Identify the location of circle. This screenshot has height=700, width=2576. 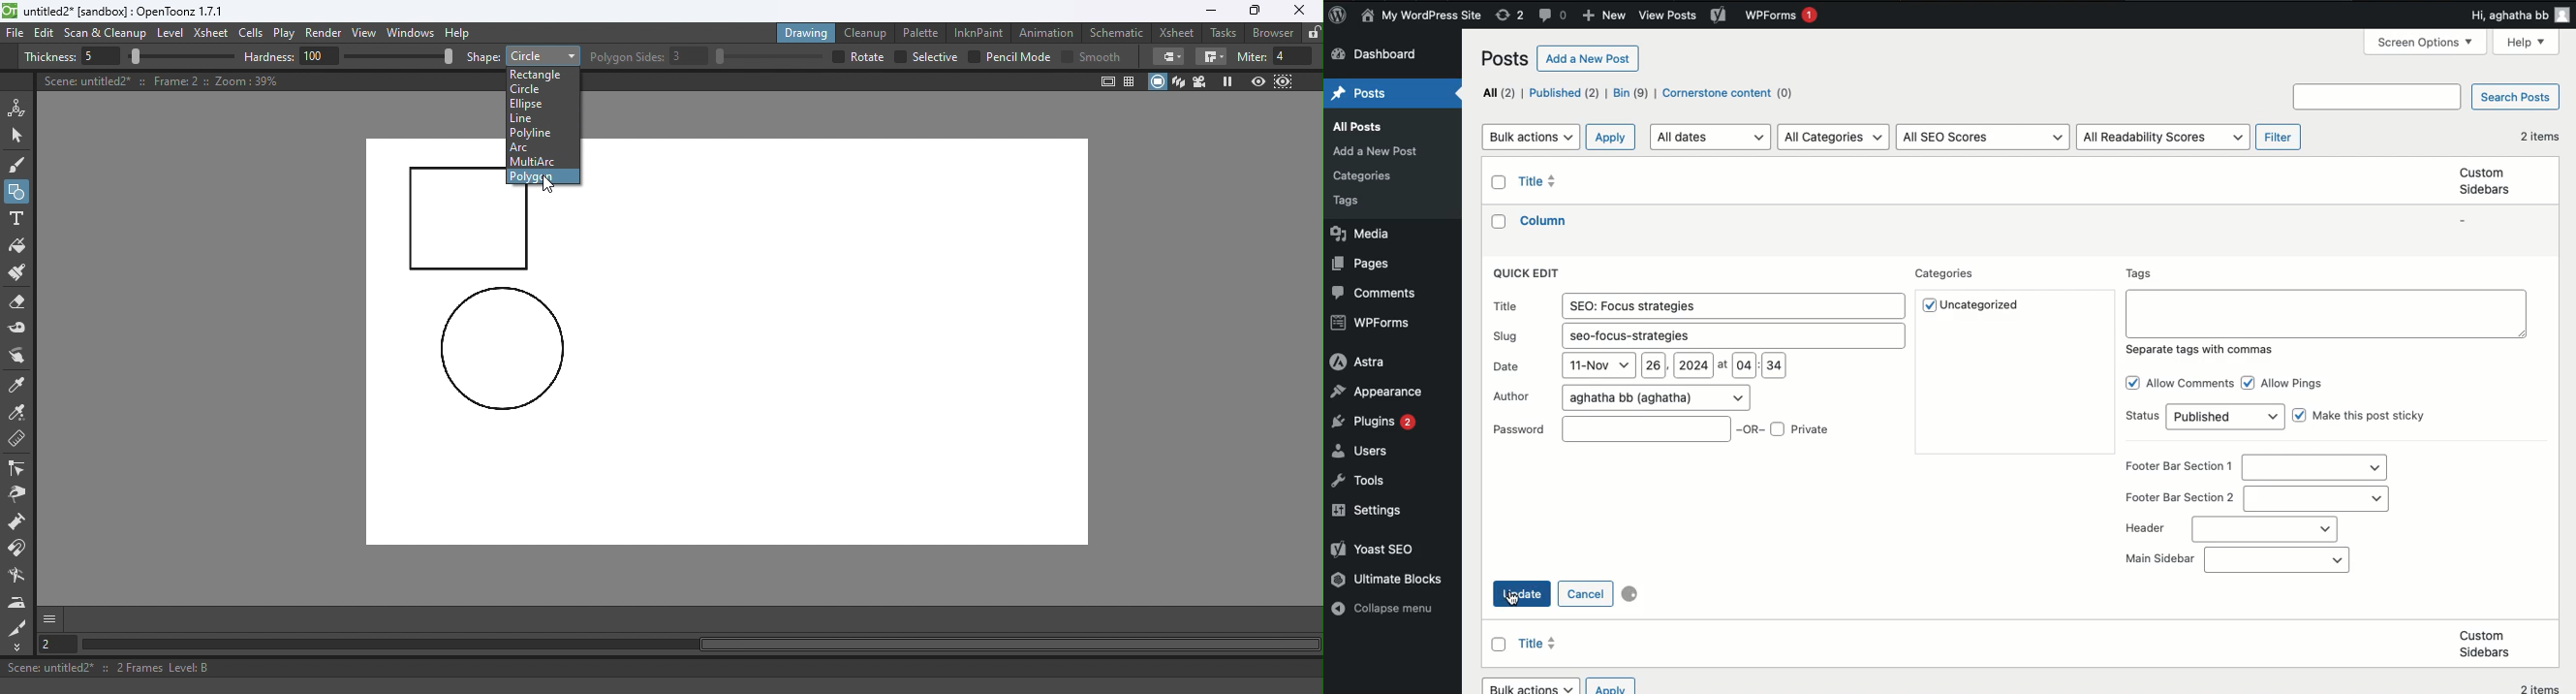
(502, 350).